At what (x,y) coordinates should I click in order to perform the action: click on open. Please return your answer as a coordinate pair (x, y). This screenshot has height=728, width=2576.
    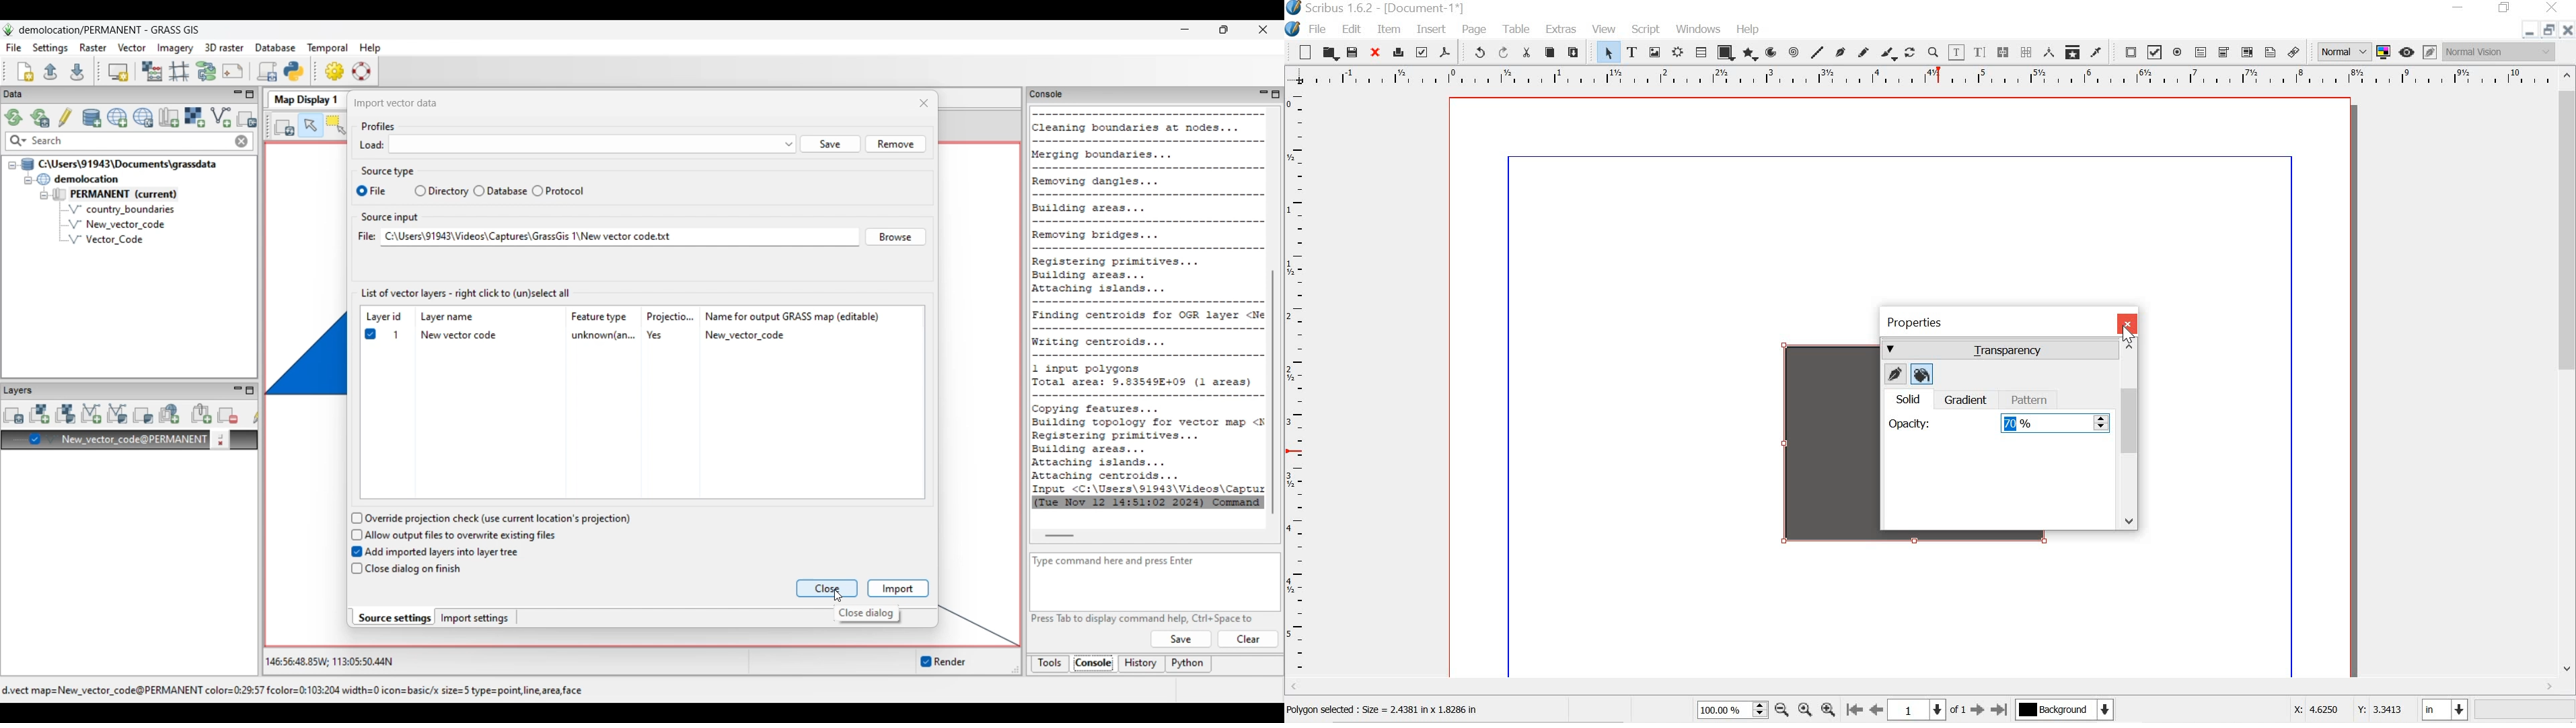
    Looking at the image, I should click on (1329, 52).